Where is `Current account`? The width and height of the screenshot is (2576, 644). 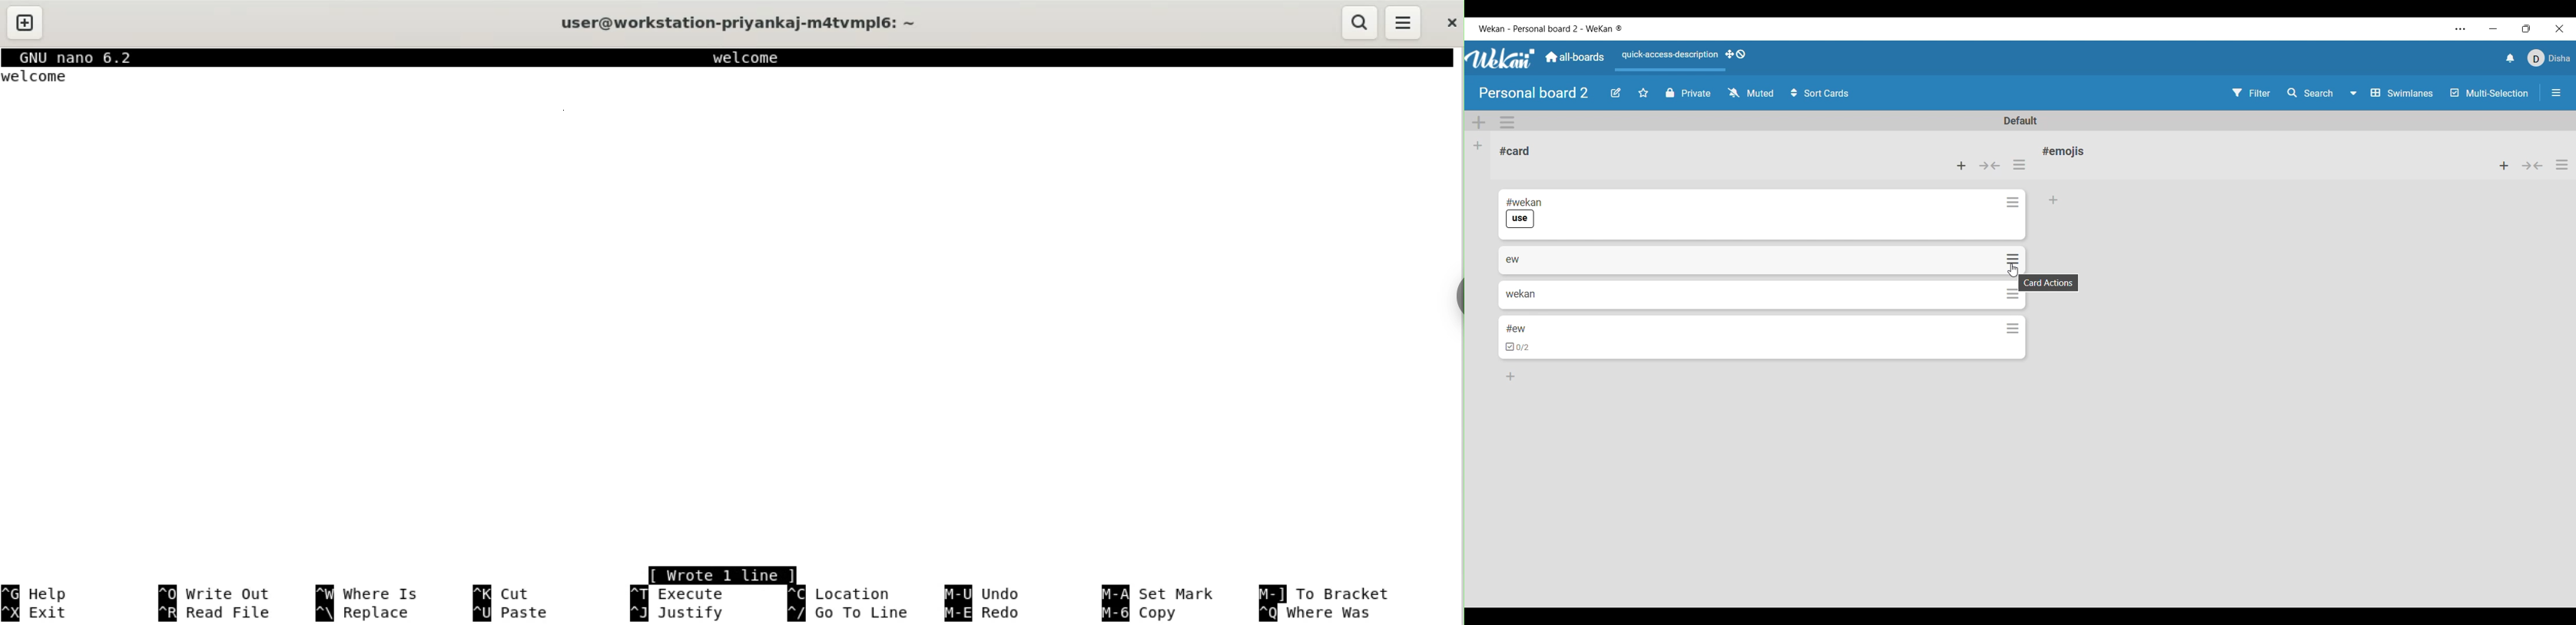
Current account is located at coordinates (2548, 58).